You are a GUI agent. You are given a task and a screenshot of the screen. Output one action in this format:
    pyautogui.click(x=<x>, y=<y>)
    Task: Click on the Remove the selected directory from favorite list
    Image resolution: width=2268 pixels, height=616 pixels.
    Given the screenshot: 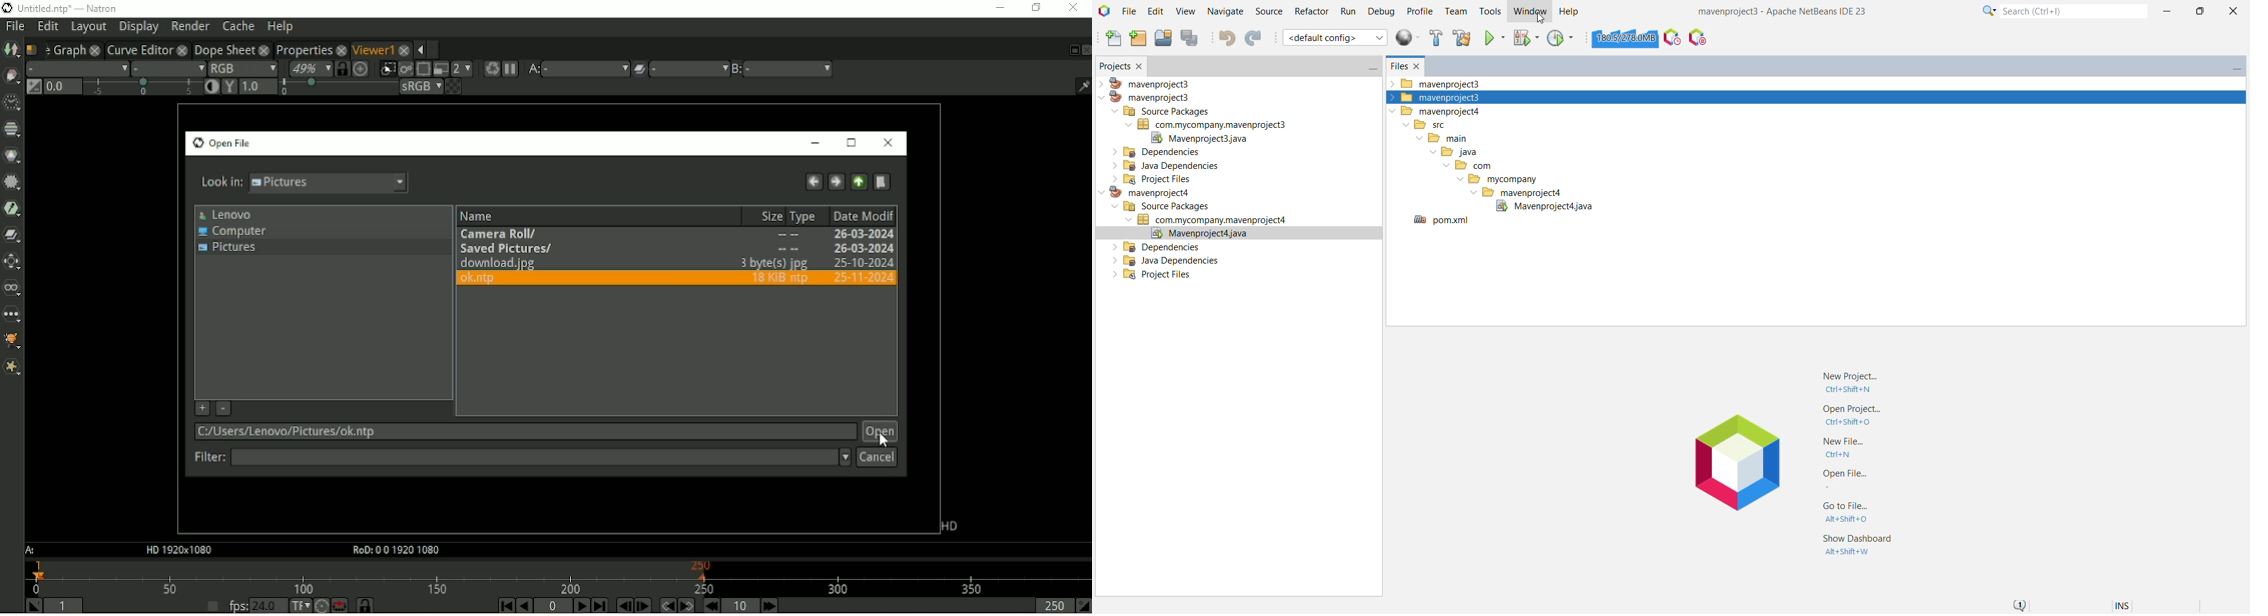 What is the action you would take?
    pyautogui.click(x=224, y=408)
    